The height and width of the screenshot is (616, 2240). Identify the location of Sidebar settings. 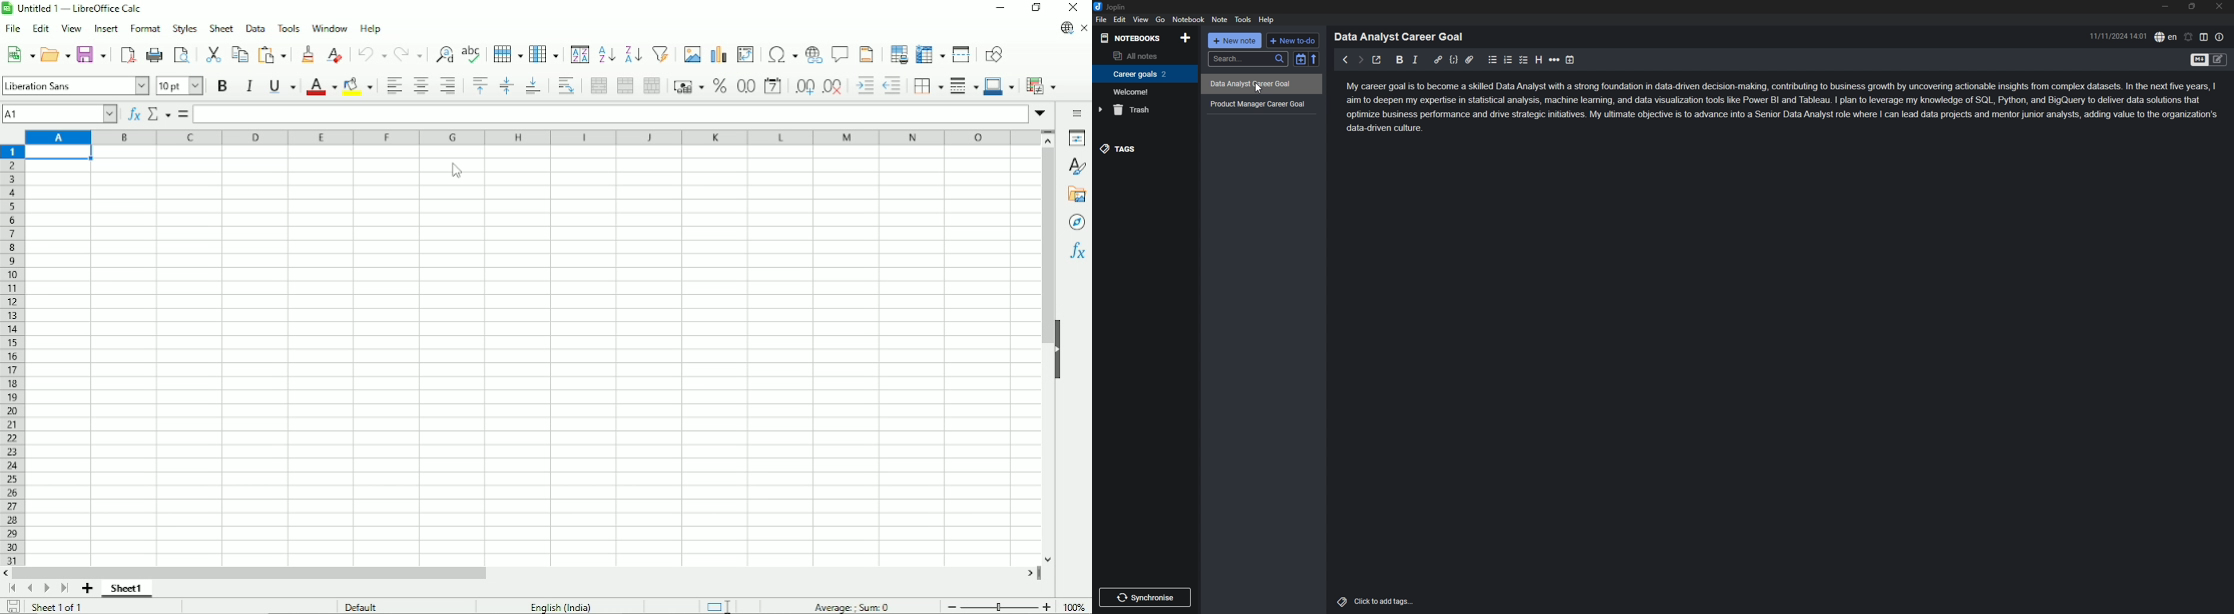
(1079, 113).